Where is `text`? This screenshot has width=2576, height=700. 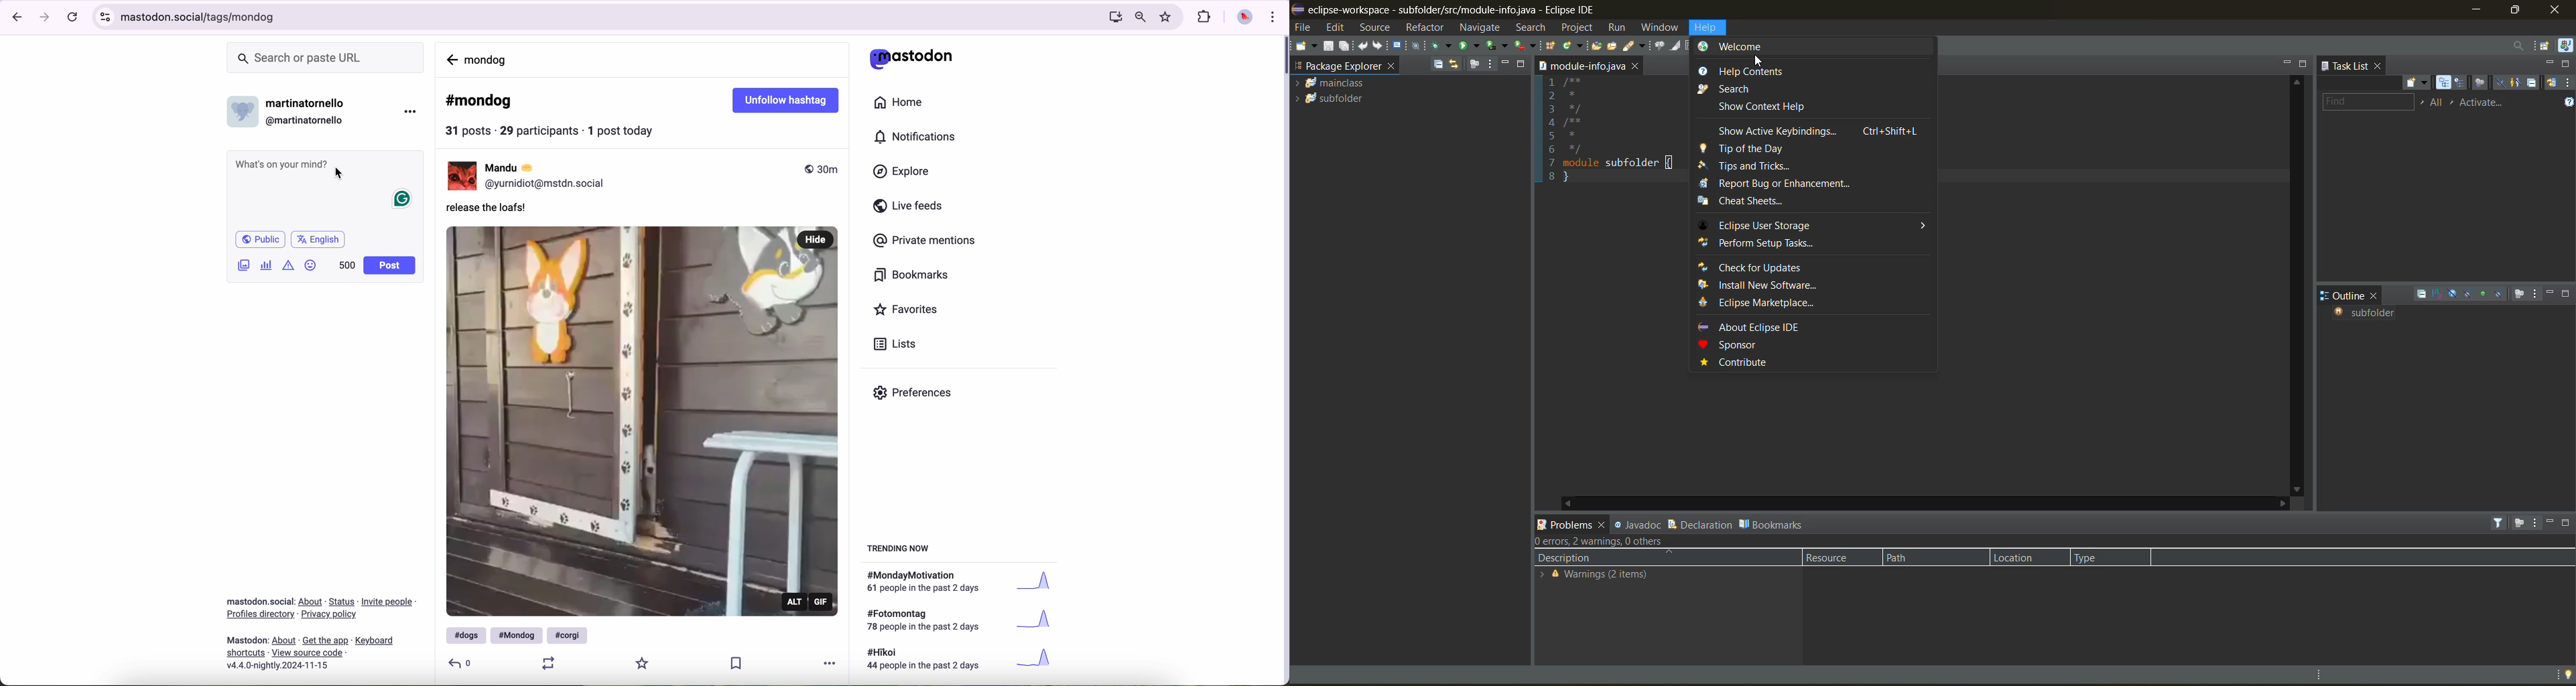 text is located at coordinates (929, 661).